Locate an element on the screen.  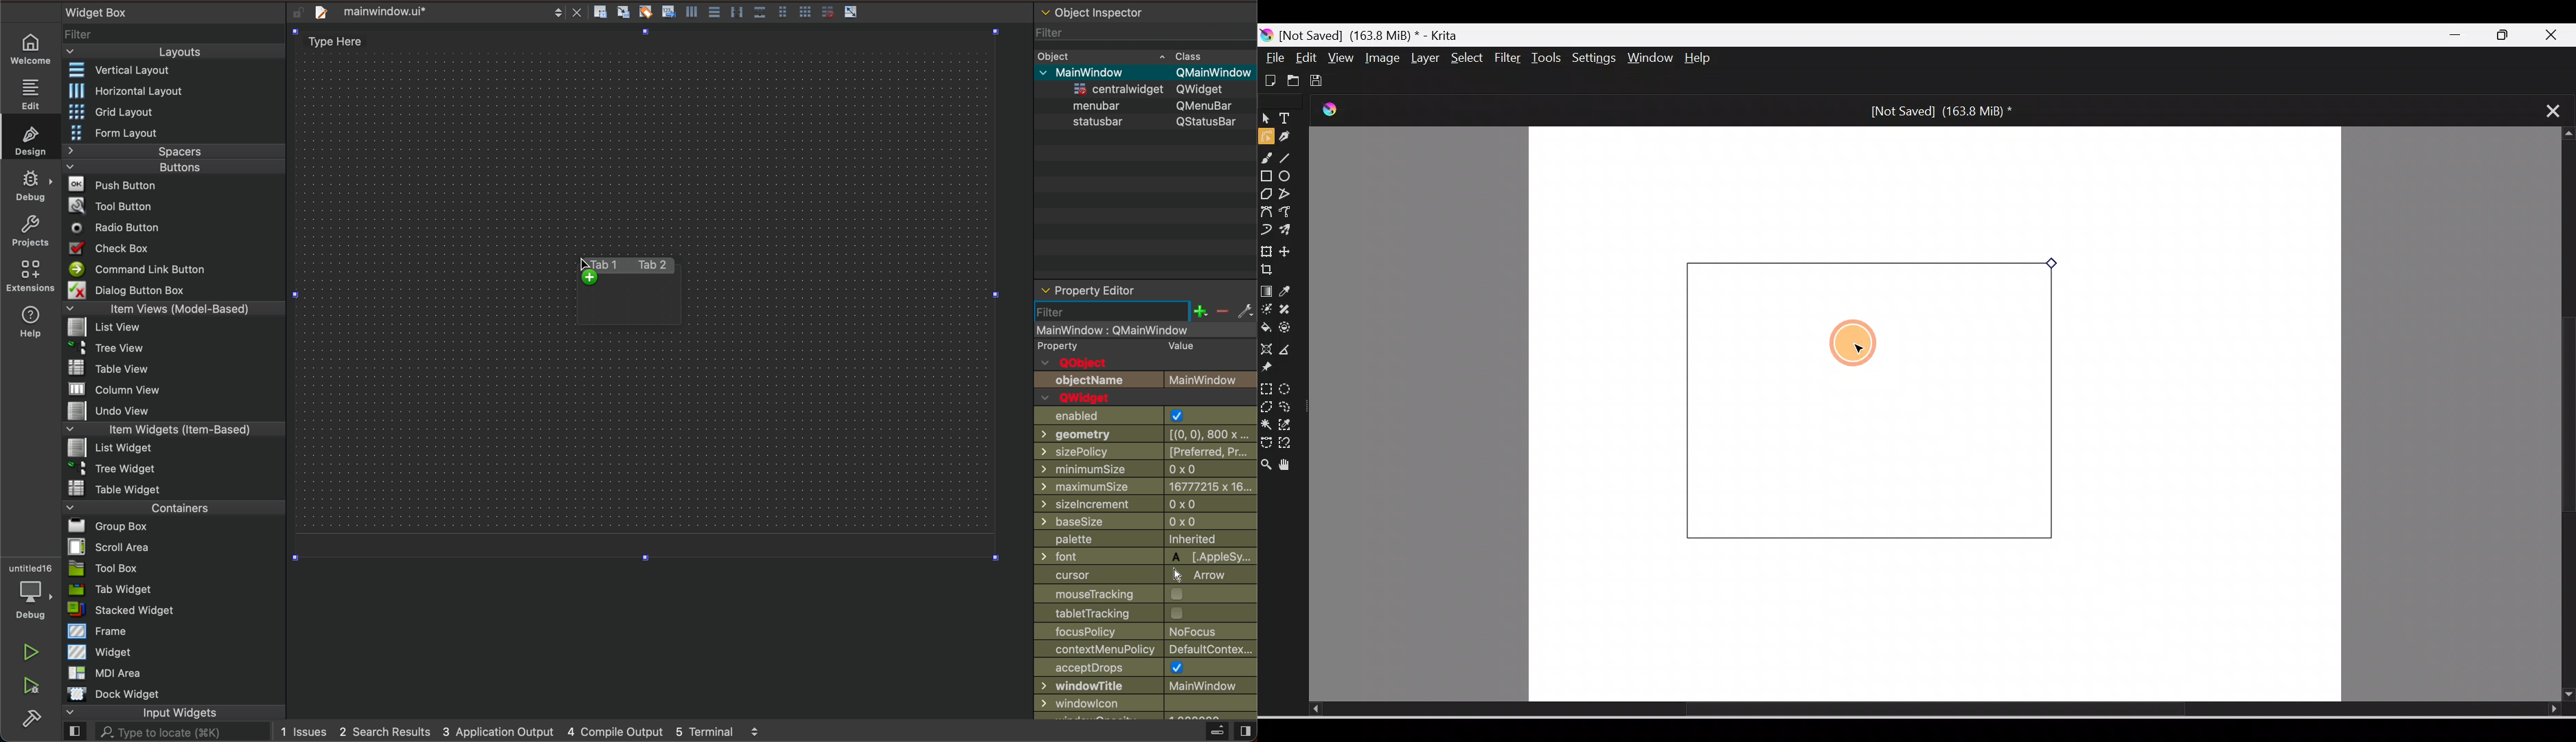
Krita Logo is located at coordinates (1336, 113).